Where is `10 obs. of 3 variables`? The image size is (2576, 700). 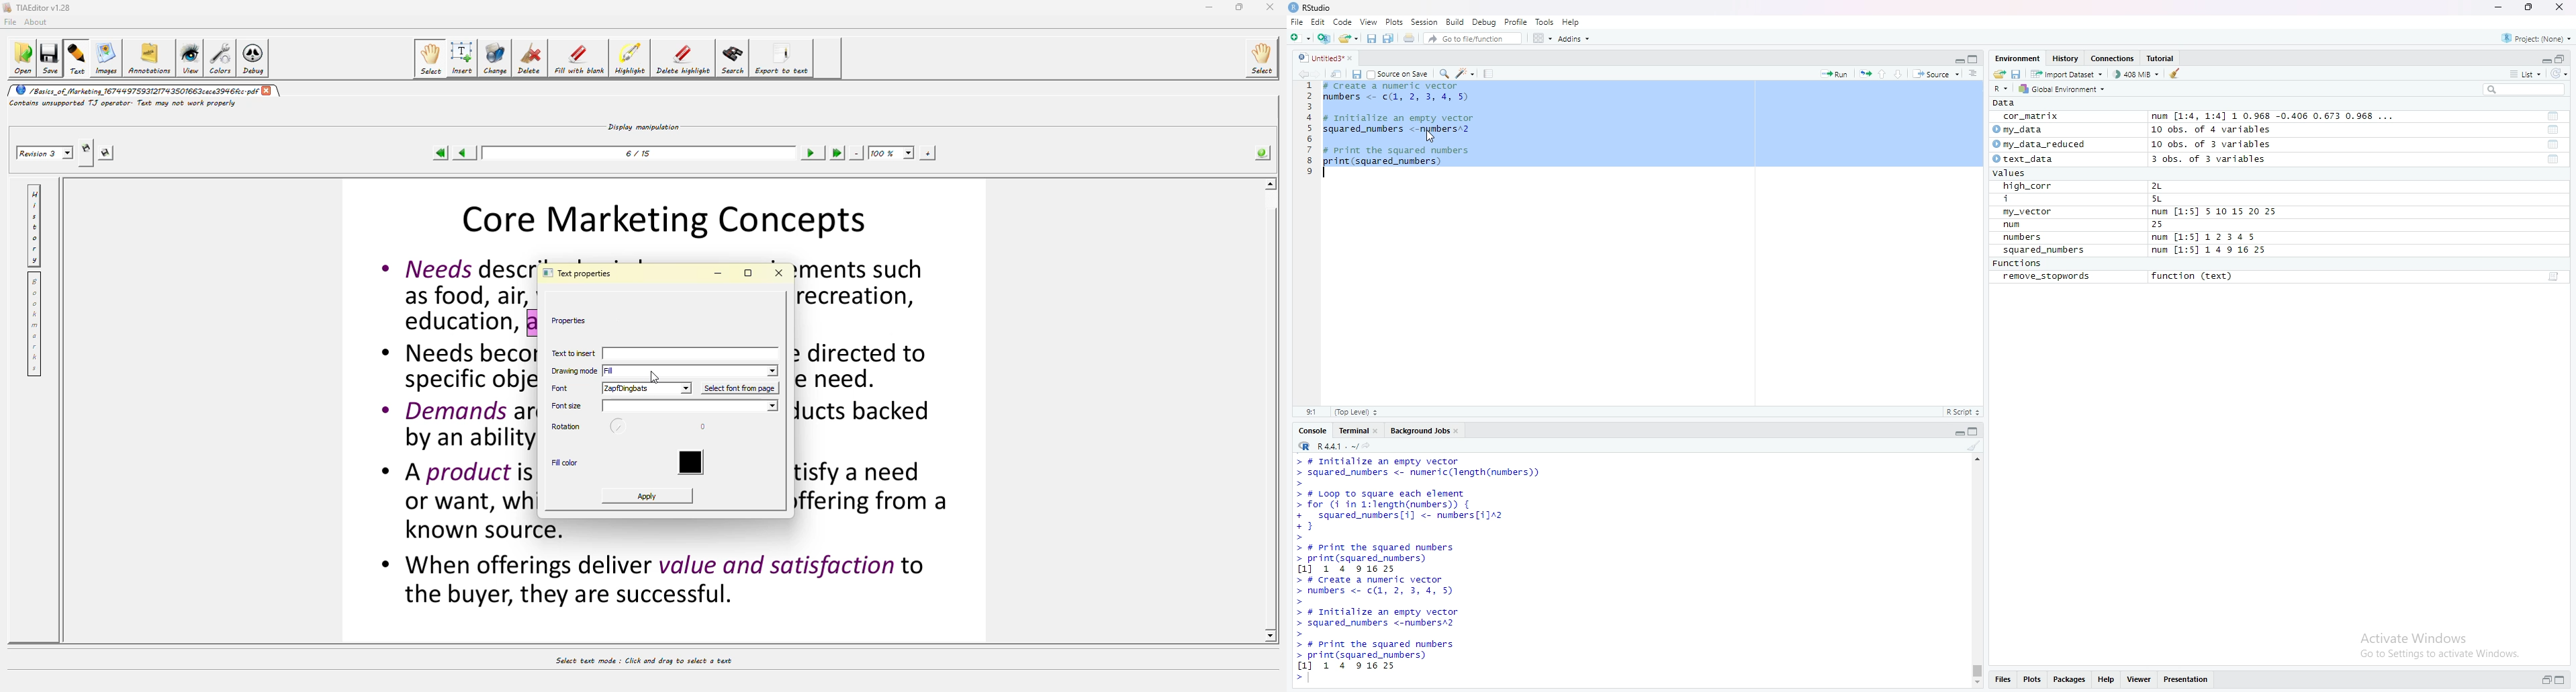 10 obs. of 3 variables is located at coordinates (2211, 144).